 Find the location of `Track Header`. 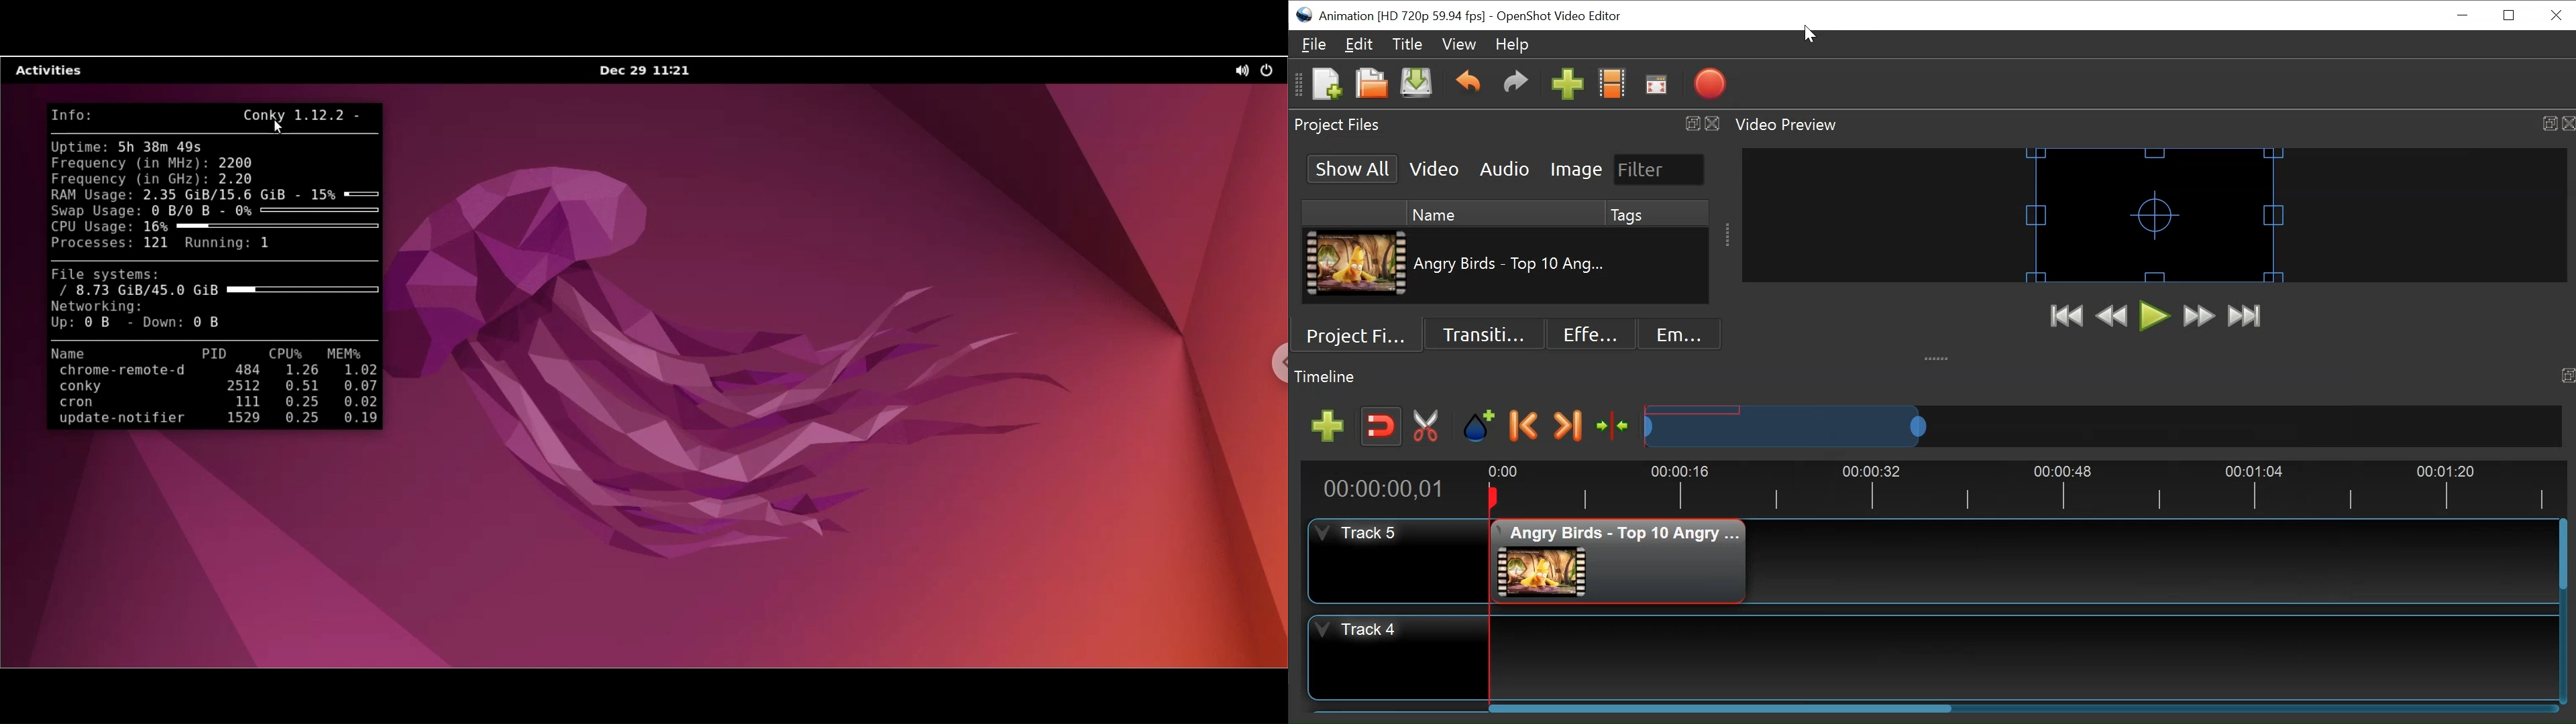

Track Header is located at coordinates (1397, 563).